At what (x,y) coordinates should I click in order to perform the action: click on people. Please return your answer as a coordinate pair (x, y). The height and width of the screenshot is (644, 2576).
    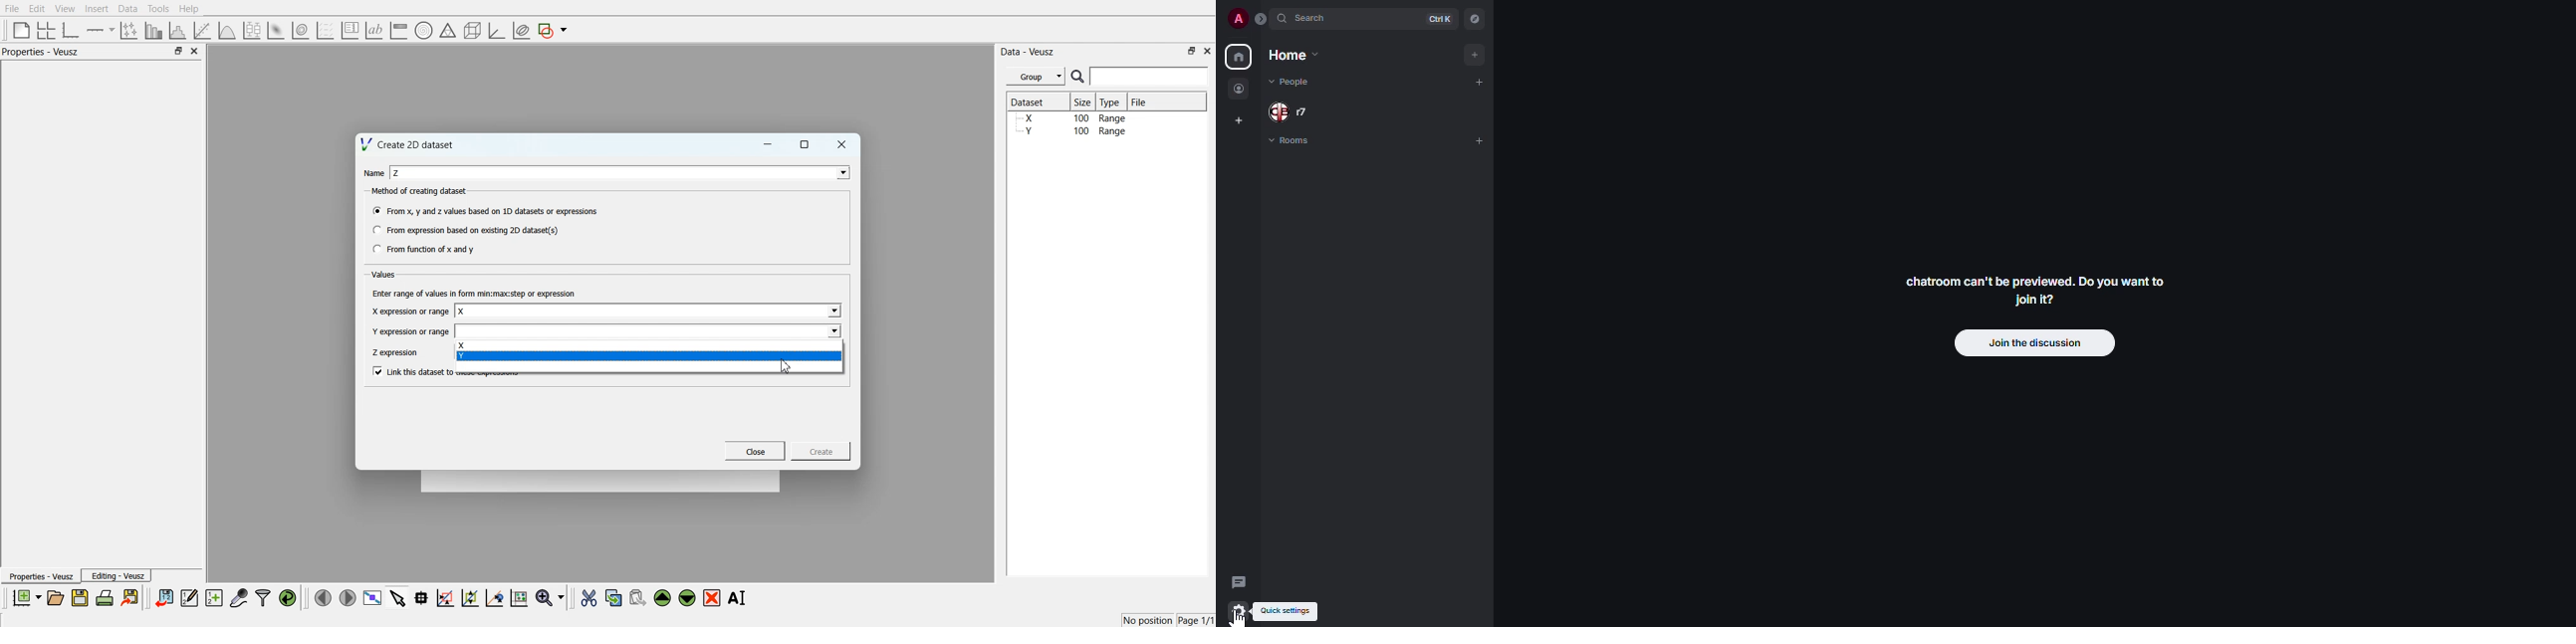
    Looking at the image, I should click on (1240, 90).